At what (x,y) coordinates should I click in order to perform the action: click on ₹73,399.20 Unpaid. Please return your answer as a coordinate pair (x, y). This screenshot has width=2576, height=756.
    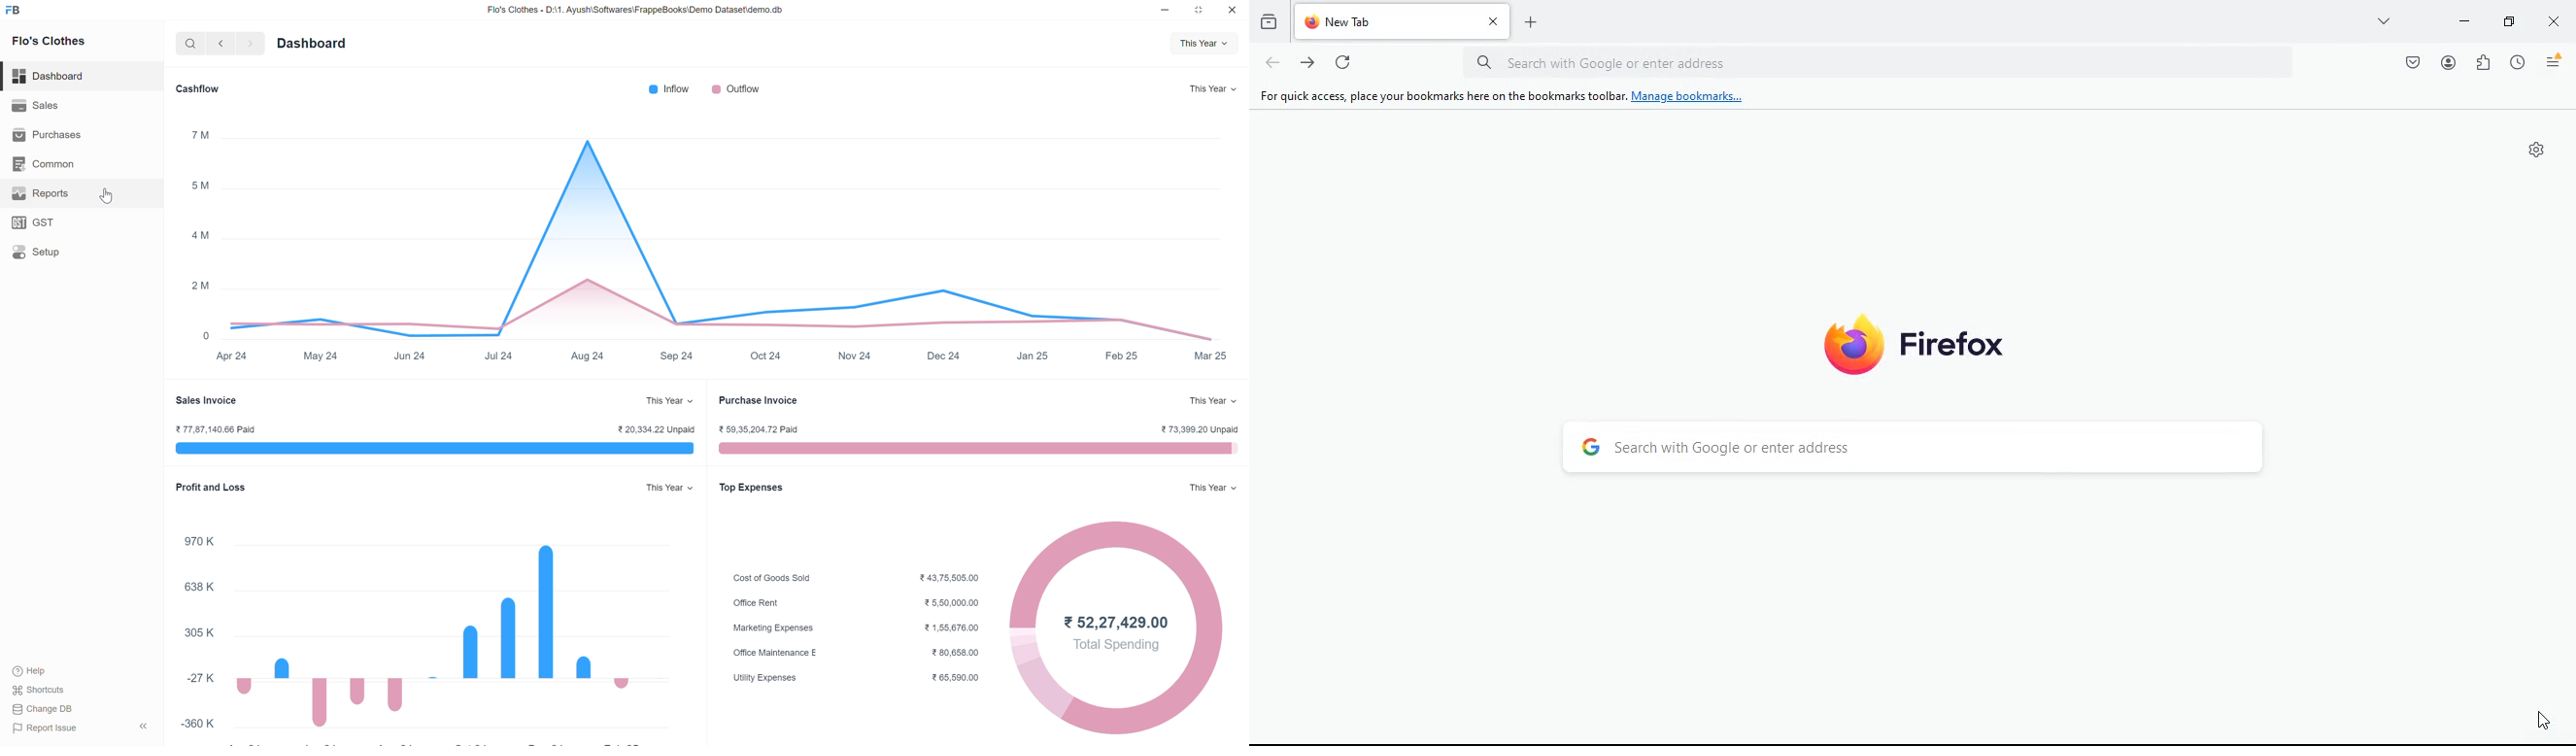
    Looking at the image, I should click on (1196, 429).